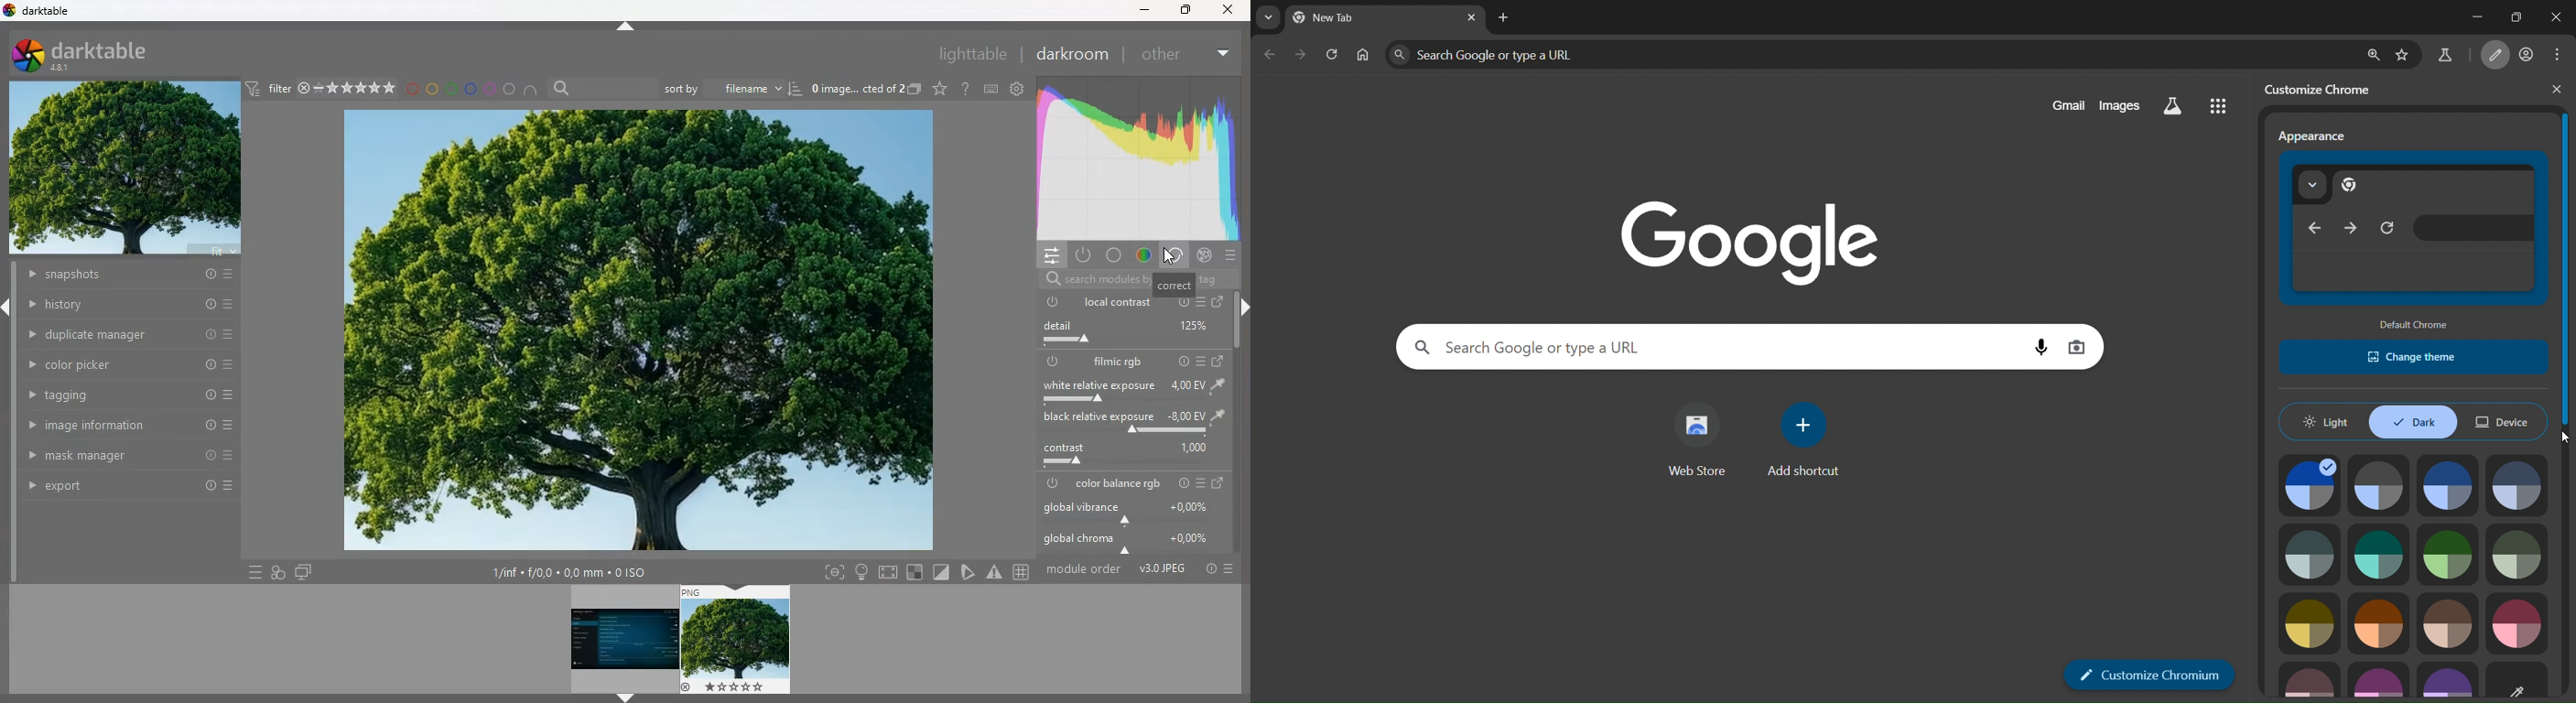 The image size is (2576, 728). Describe the element at coordinates (135, 334) in the screenshot. I see `duplicate manager` at that location.